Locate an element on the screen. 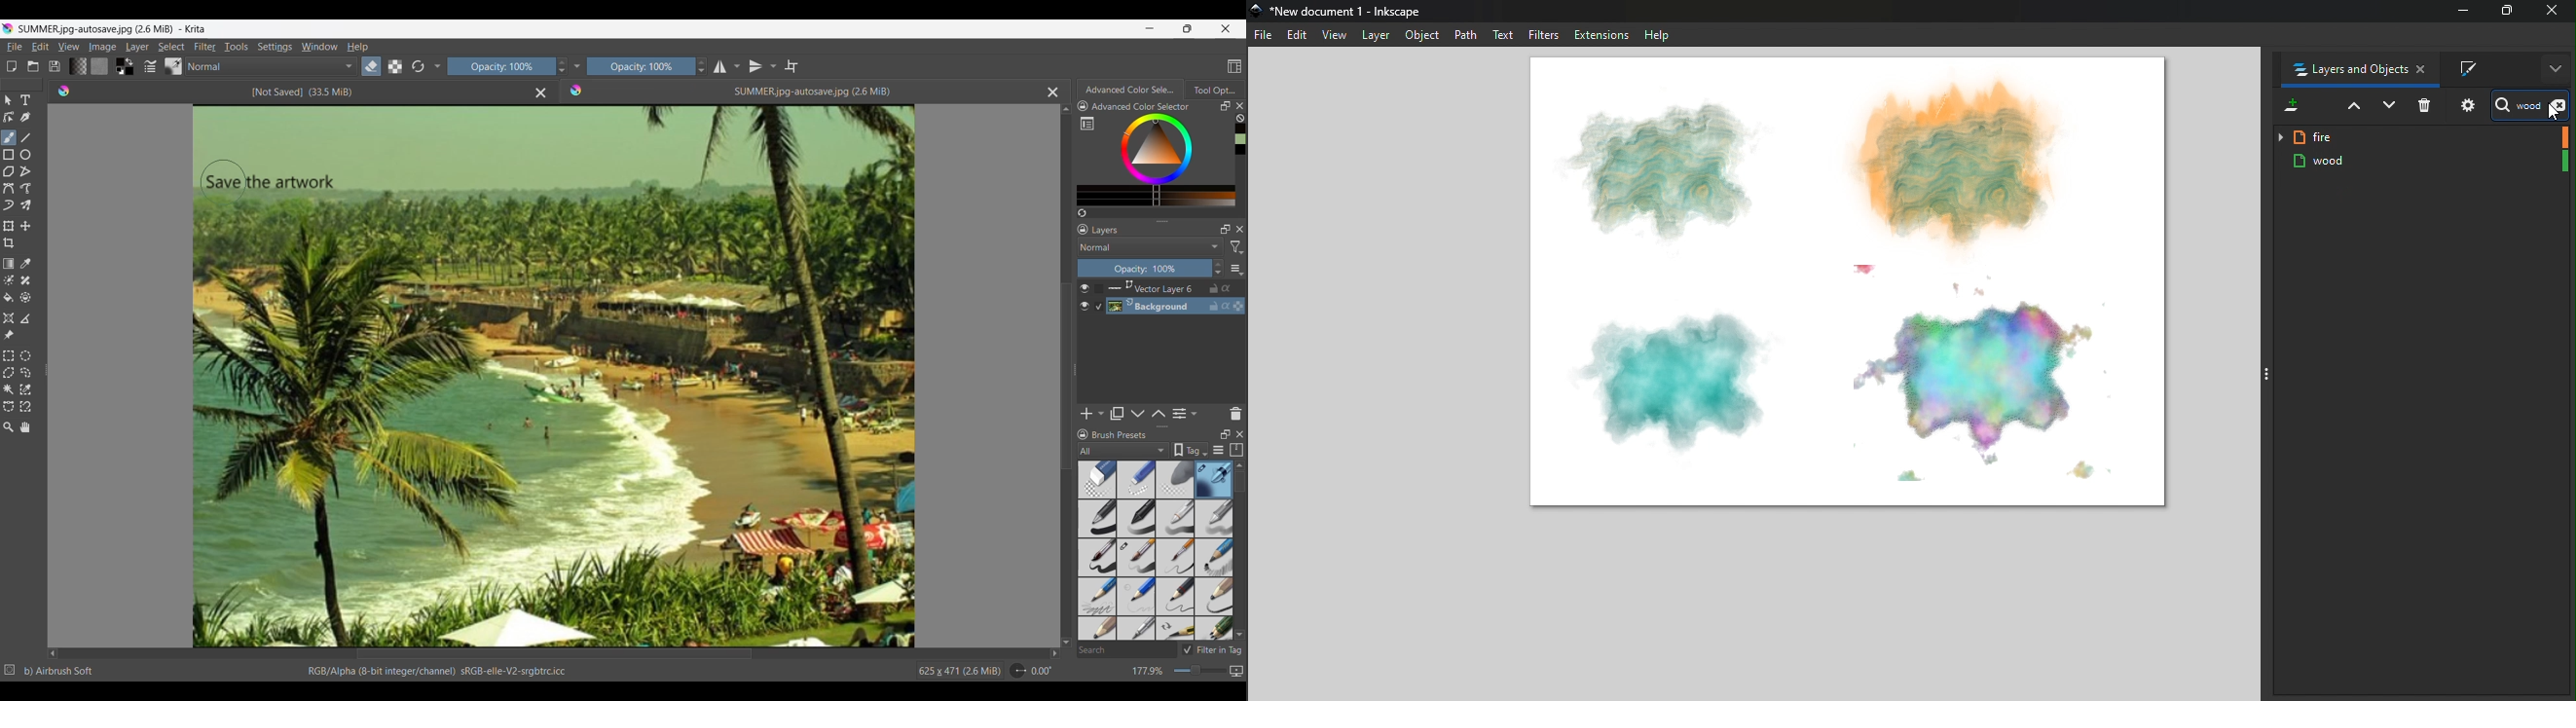 This screenshot has width=2576, height=728. Fill patterns is located at coordinates (99, 66).